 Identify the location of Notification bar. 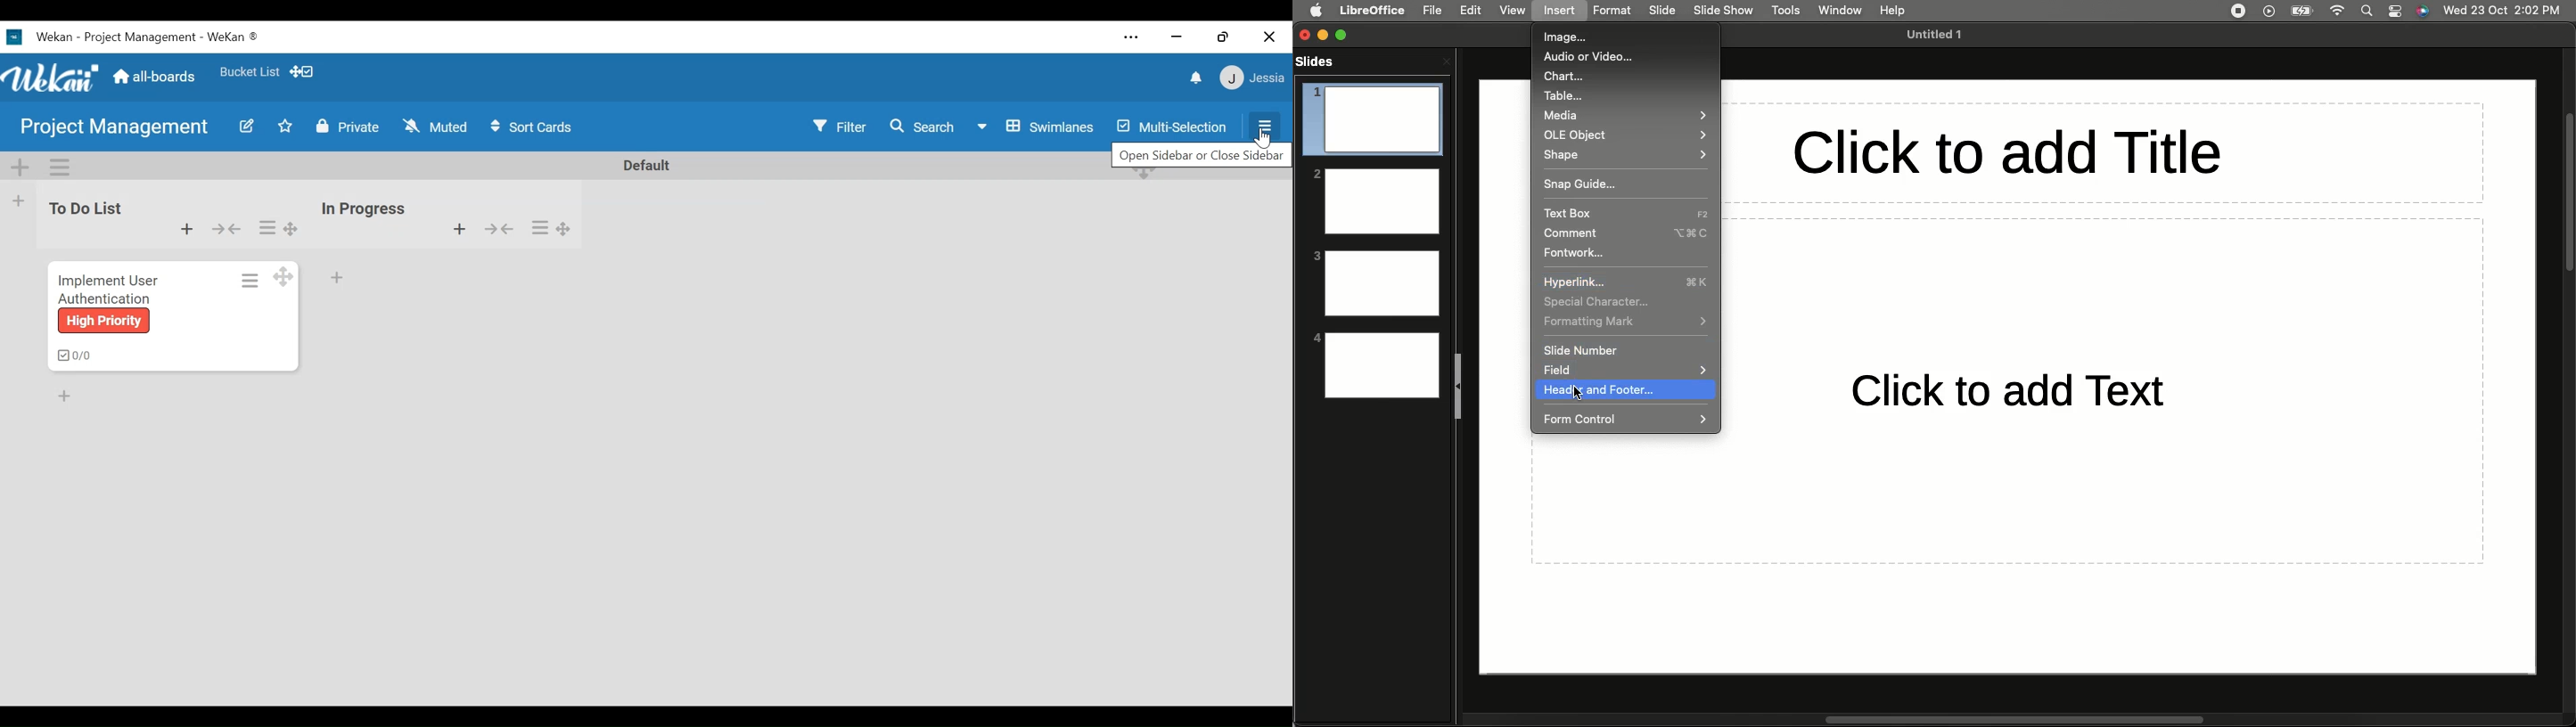
(2396, 12).